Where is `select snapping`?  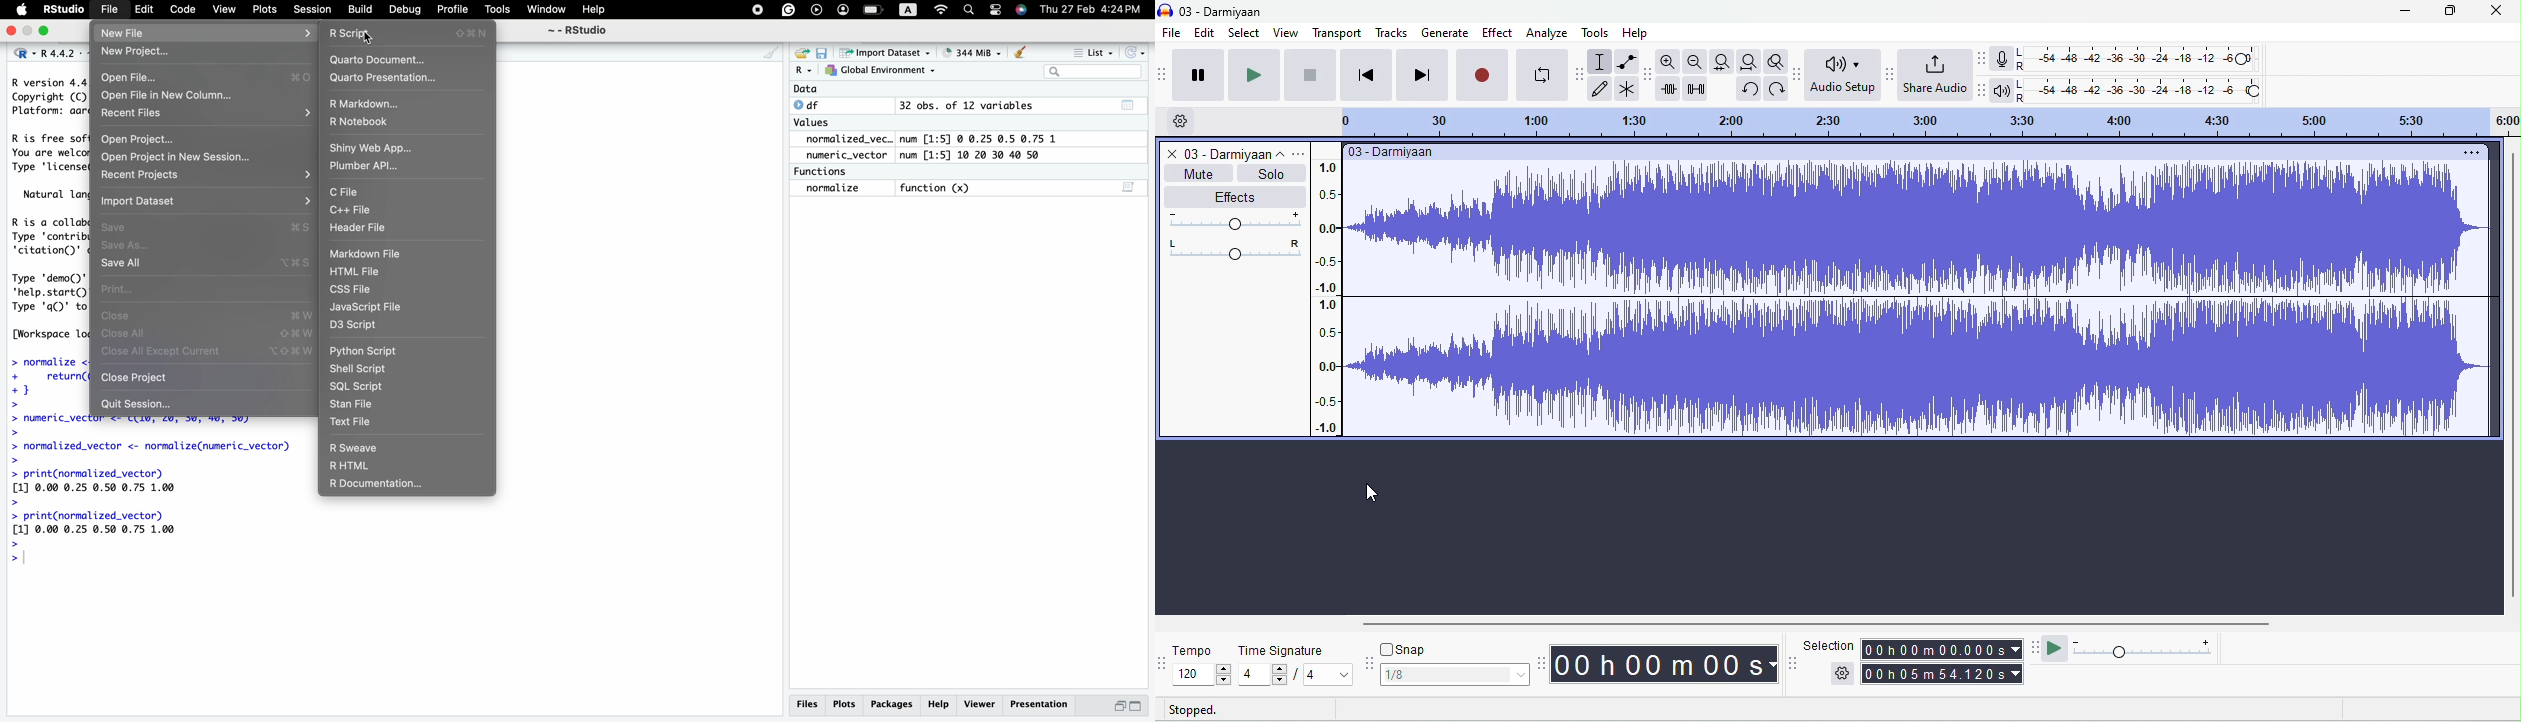 select snapping is located at coordinates (1456, 674).